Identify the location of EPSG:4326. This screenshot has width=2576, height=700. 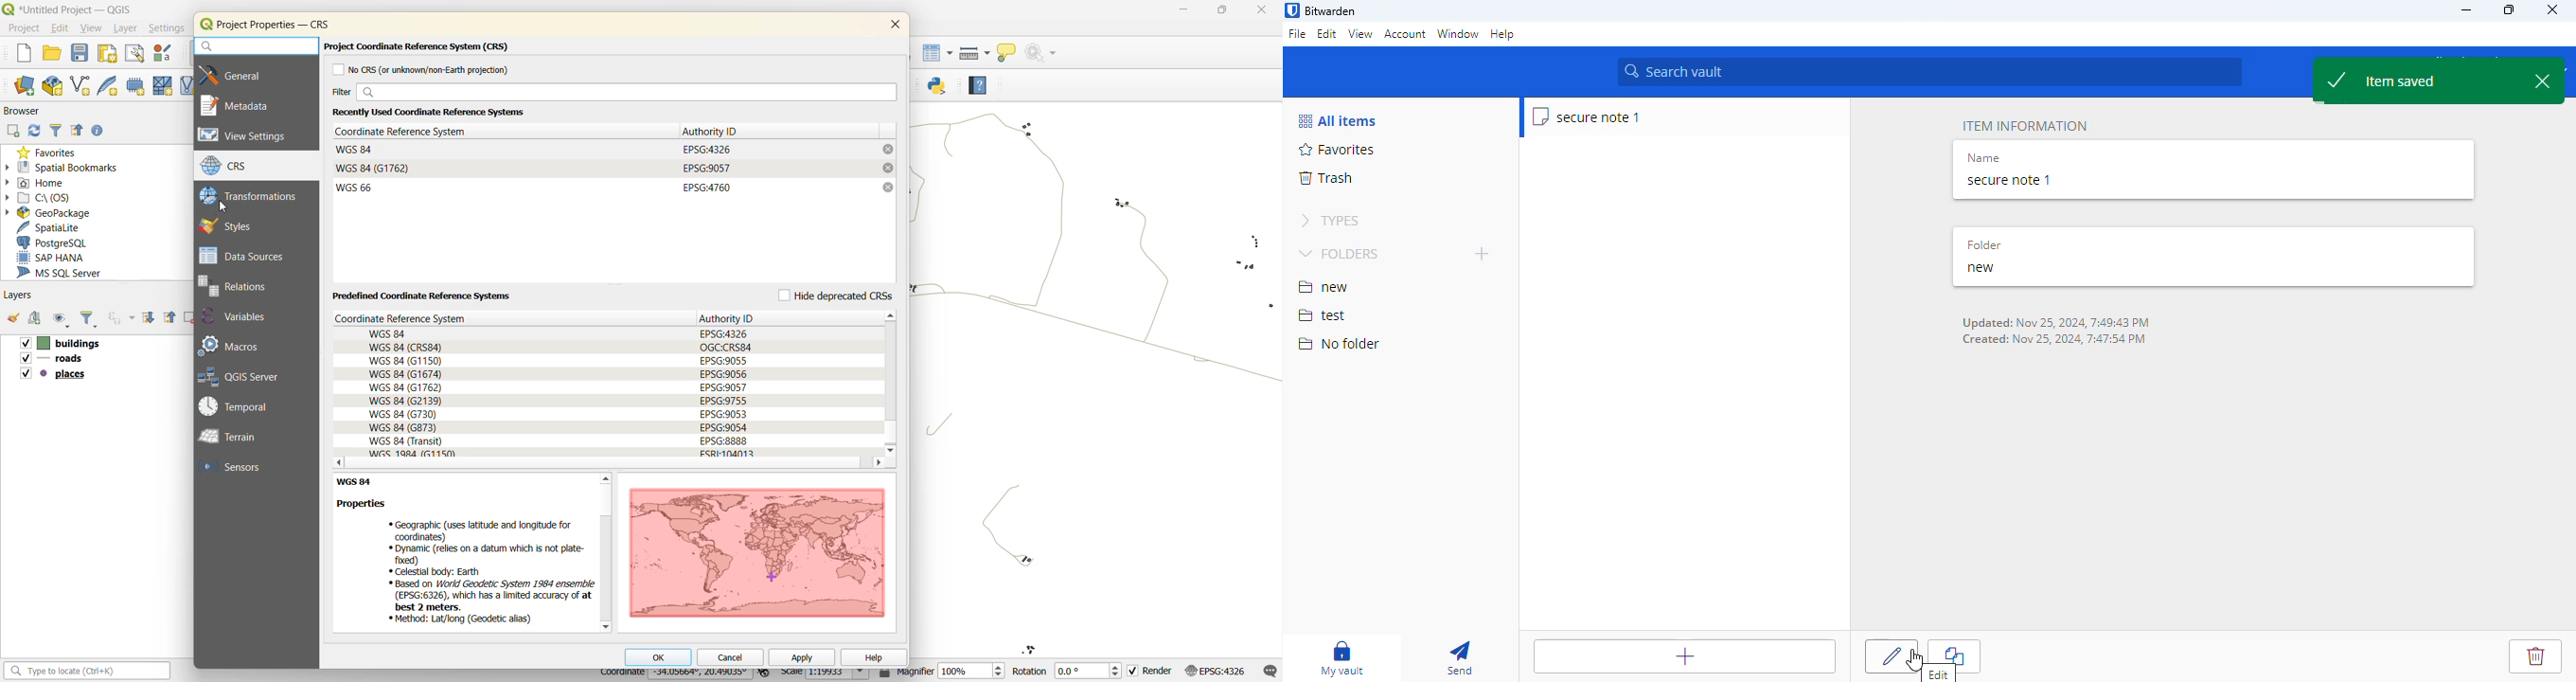
(708, 148).